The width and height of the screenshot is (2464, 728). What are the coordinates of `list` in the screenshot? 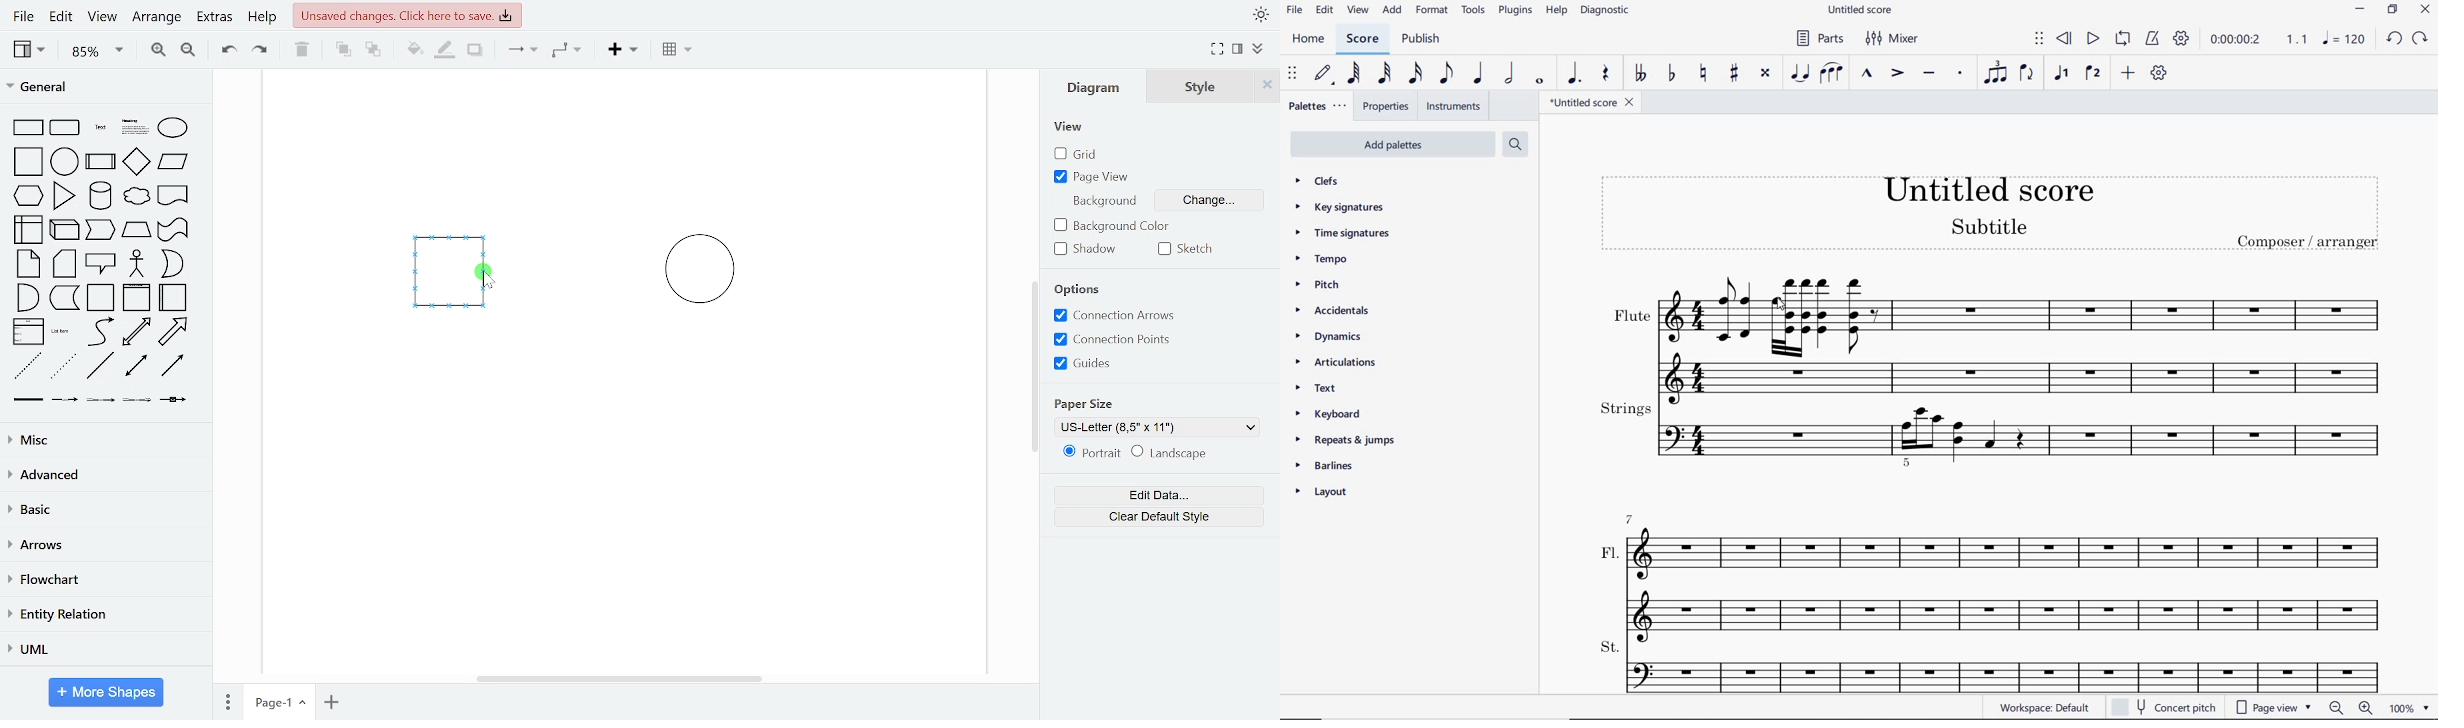 It's located at (28, 332).